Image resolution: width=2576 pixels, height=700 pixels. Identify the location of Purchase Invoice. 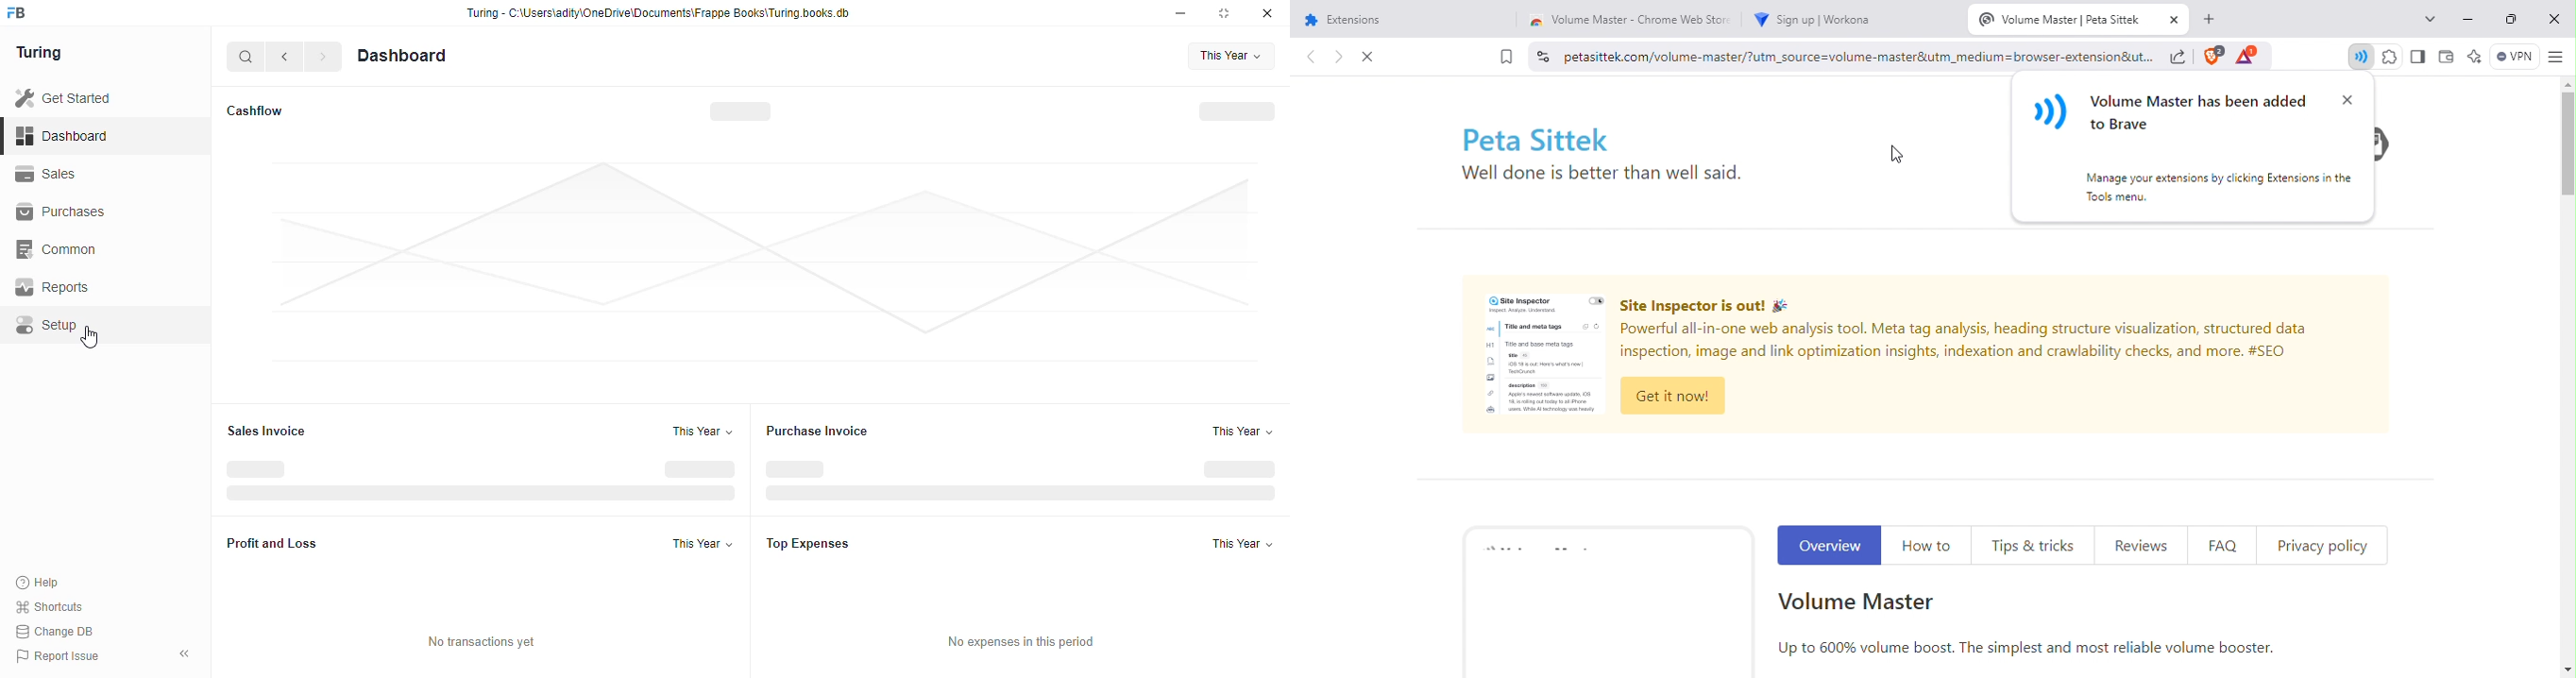
(817, 432).